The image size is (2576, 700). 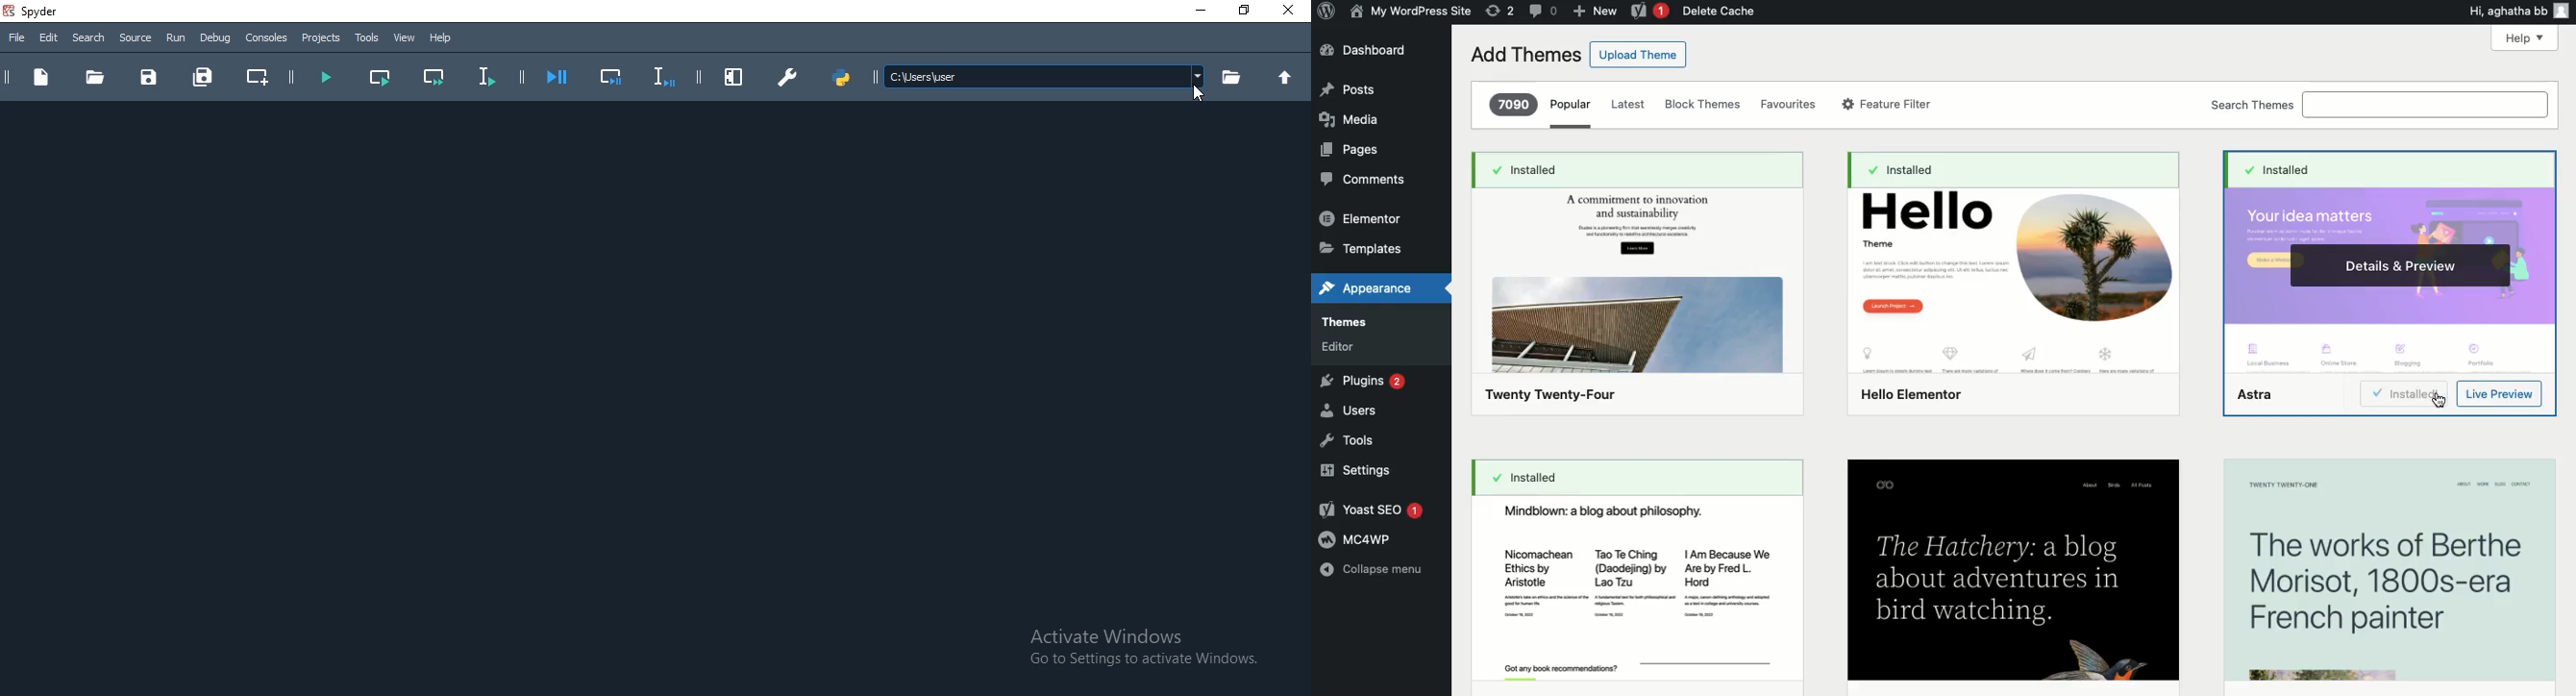 What do you see at coordinates (202, 74) in the screenshot?
I see `save all` at bounding box center [202, 74].